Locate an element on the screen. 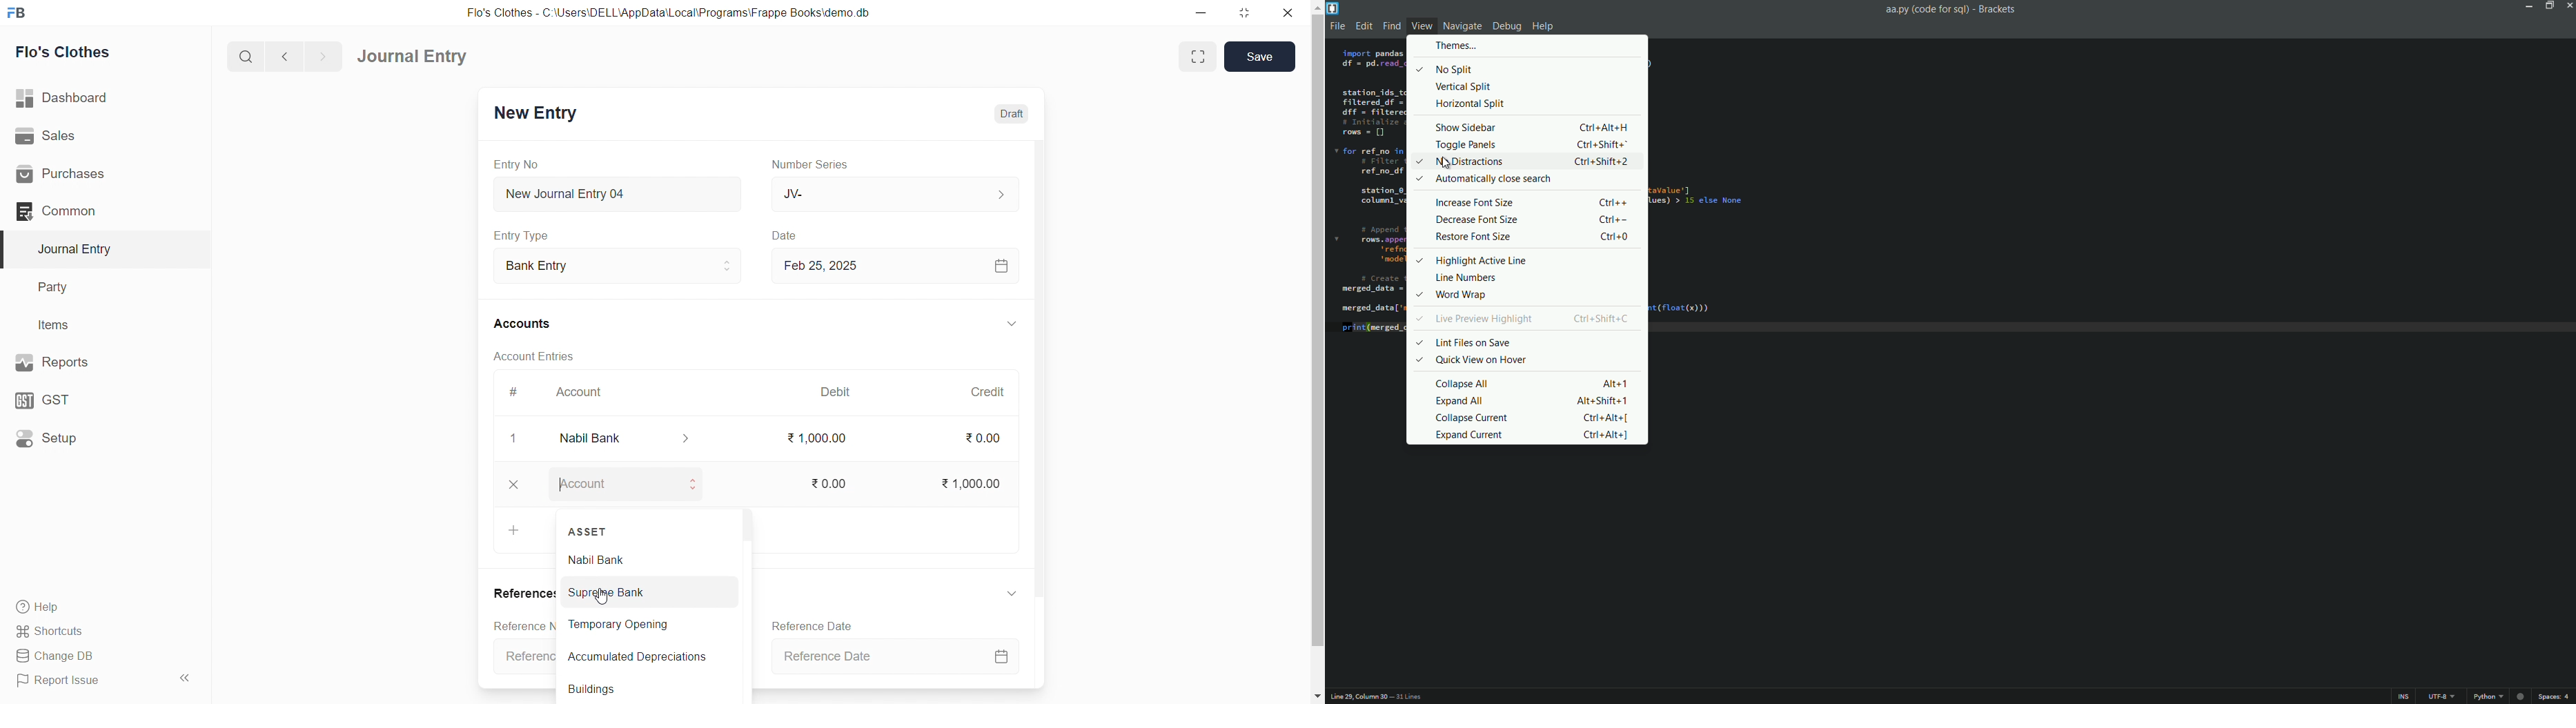 This screenshot has width=2576, height=728. Number Series is located at coordinates (820, 164).